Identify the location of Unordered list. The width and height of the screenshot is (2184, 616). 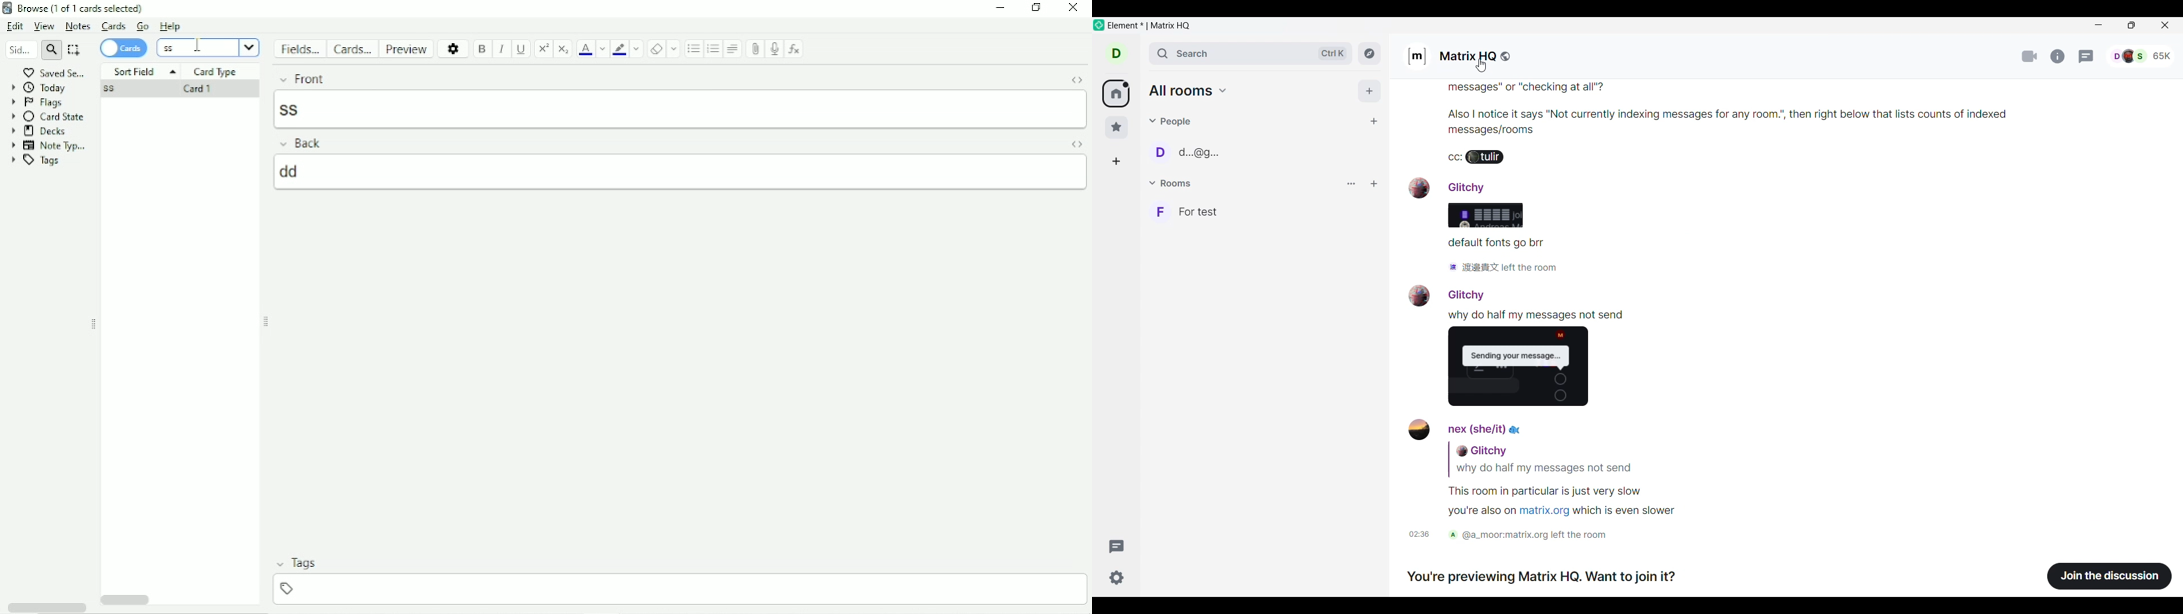
(692, 49).